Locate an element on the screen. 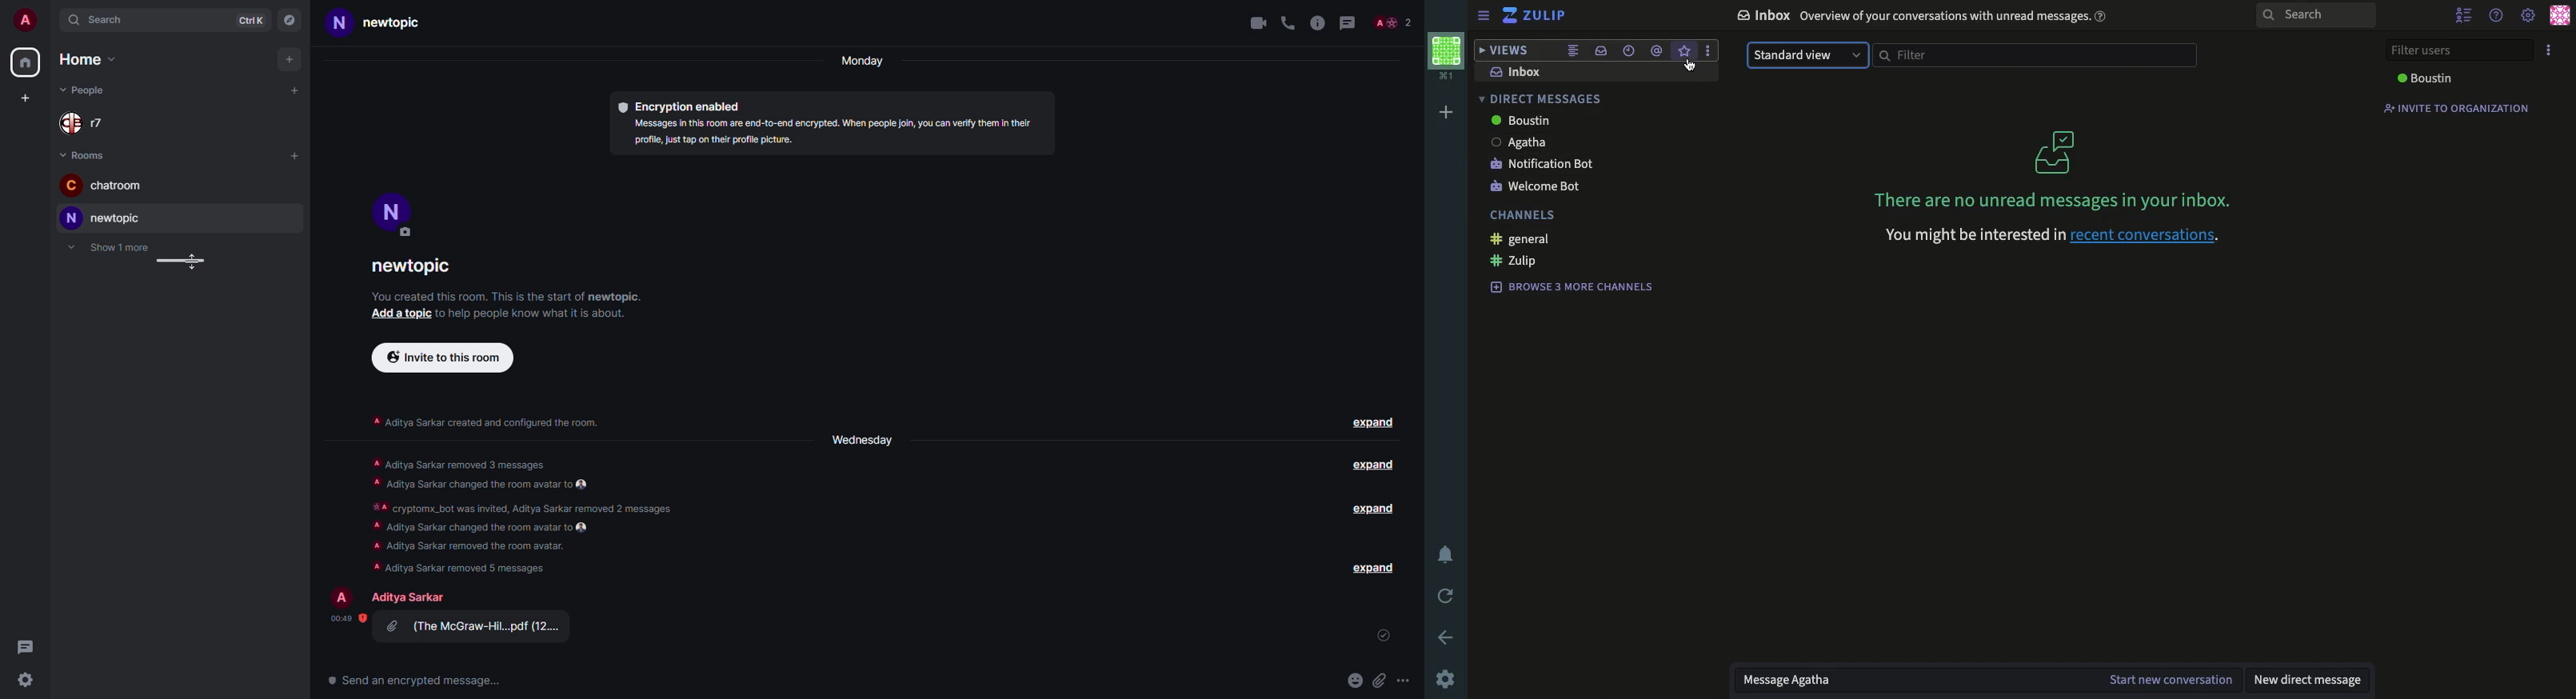  cursor is located at coordinates (1688, 66).